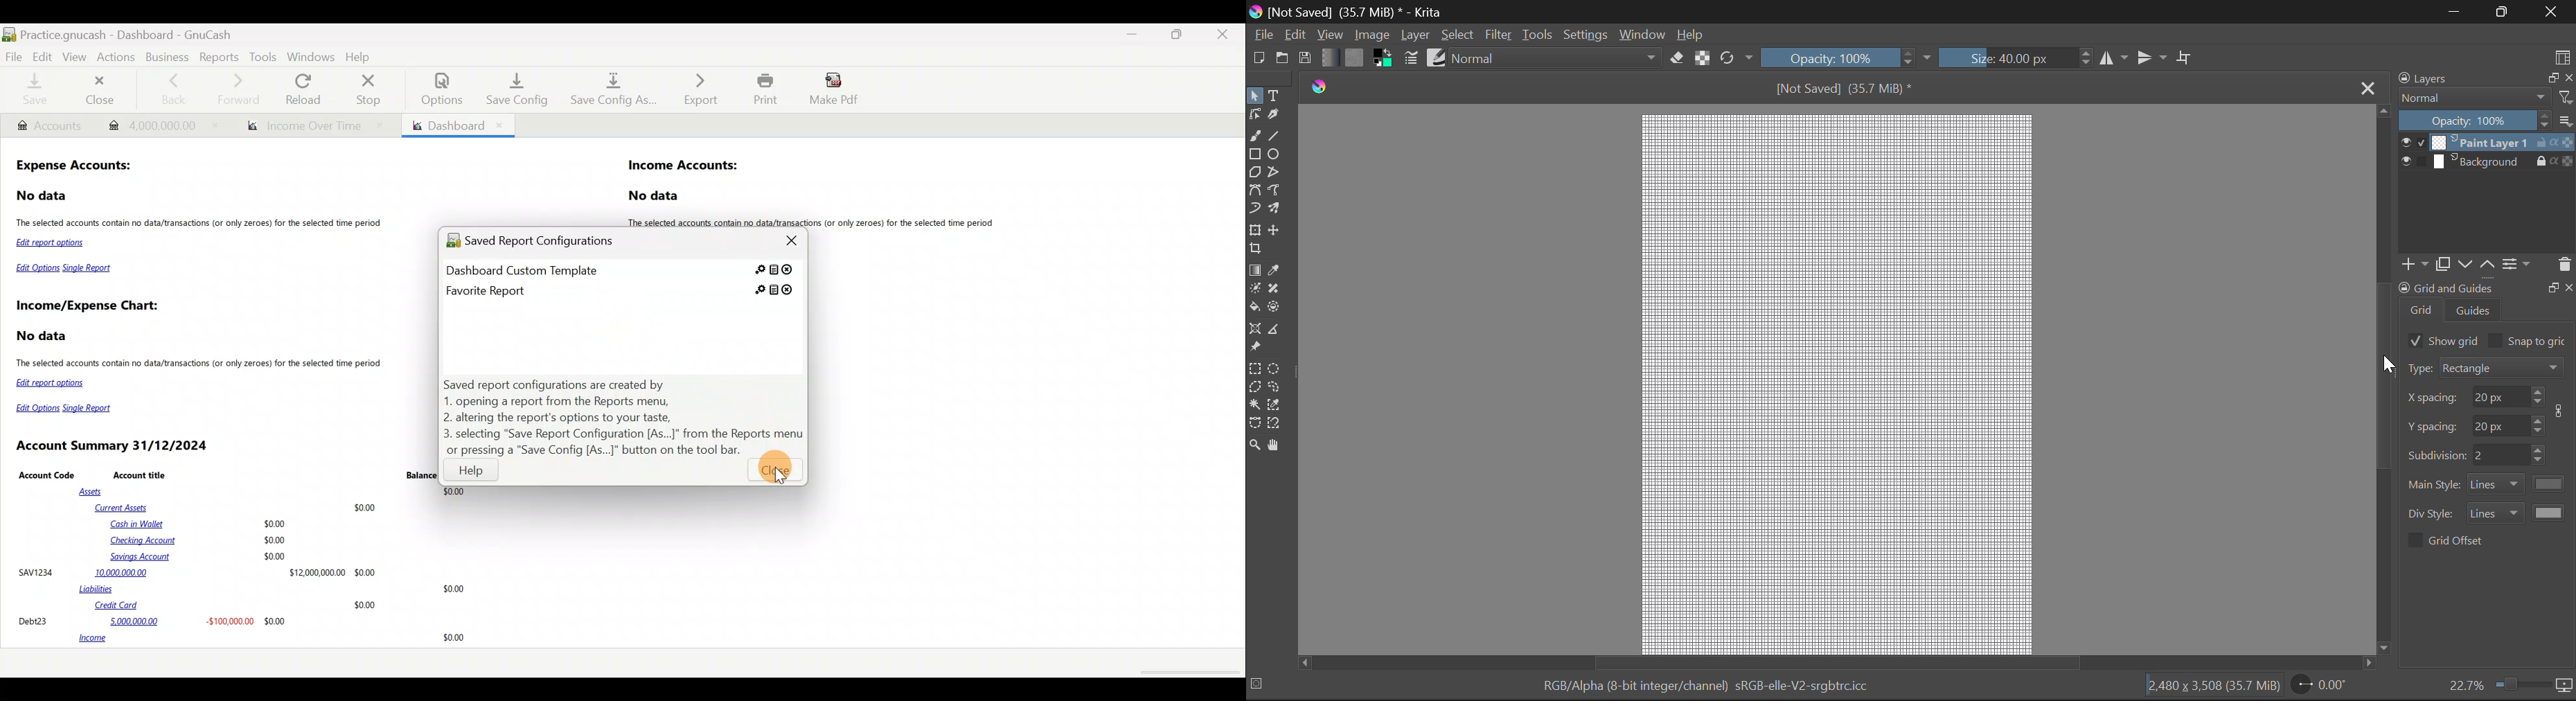 This screenshot has width=2576, height=728. Describe the element at coordinates (1703, 57) in the screenshot. I see `Lock Alpha` at that location.